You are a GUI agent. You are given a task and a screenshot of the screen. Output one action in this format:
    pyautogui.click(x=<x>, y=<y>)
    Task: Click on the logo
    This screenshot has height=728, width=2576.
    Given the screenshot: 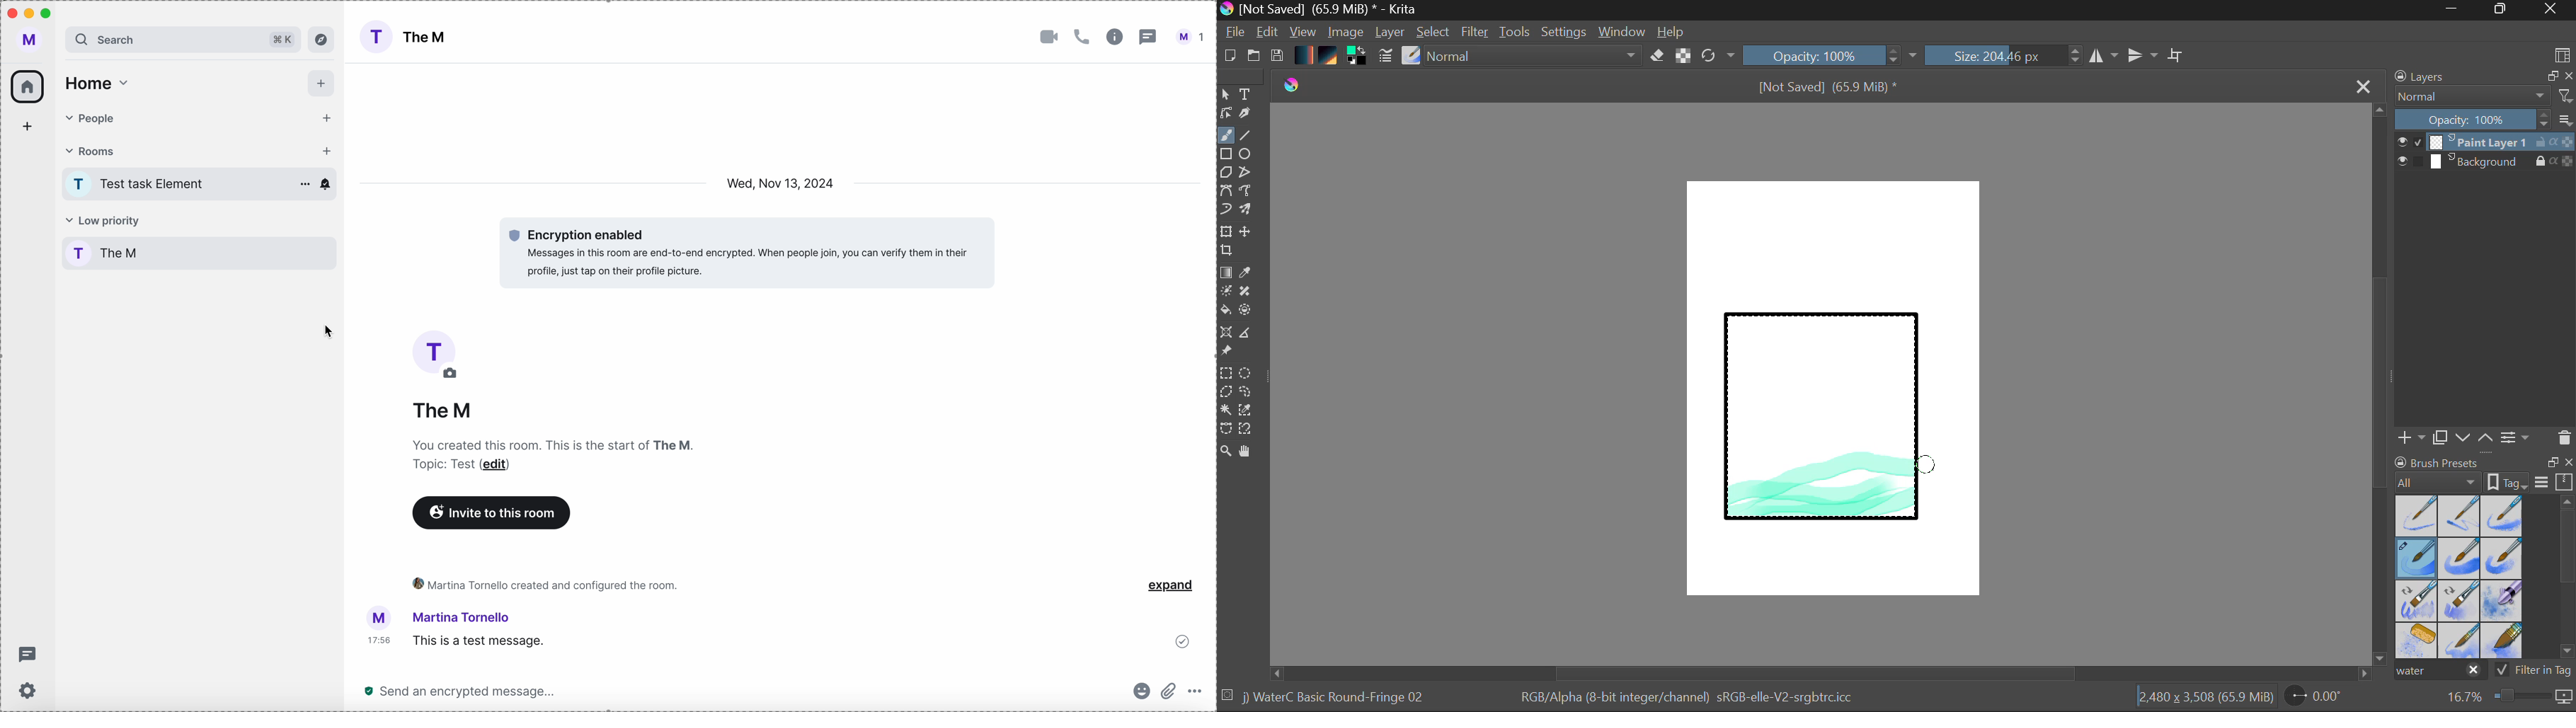 What is the action you would take?
    pyautogui.click(x=1295, y=84)
    